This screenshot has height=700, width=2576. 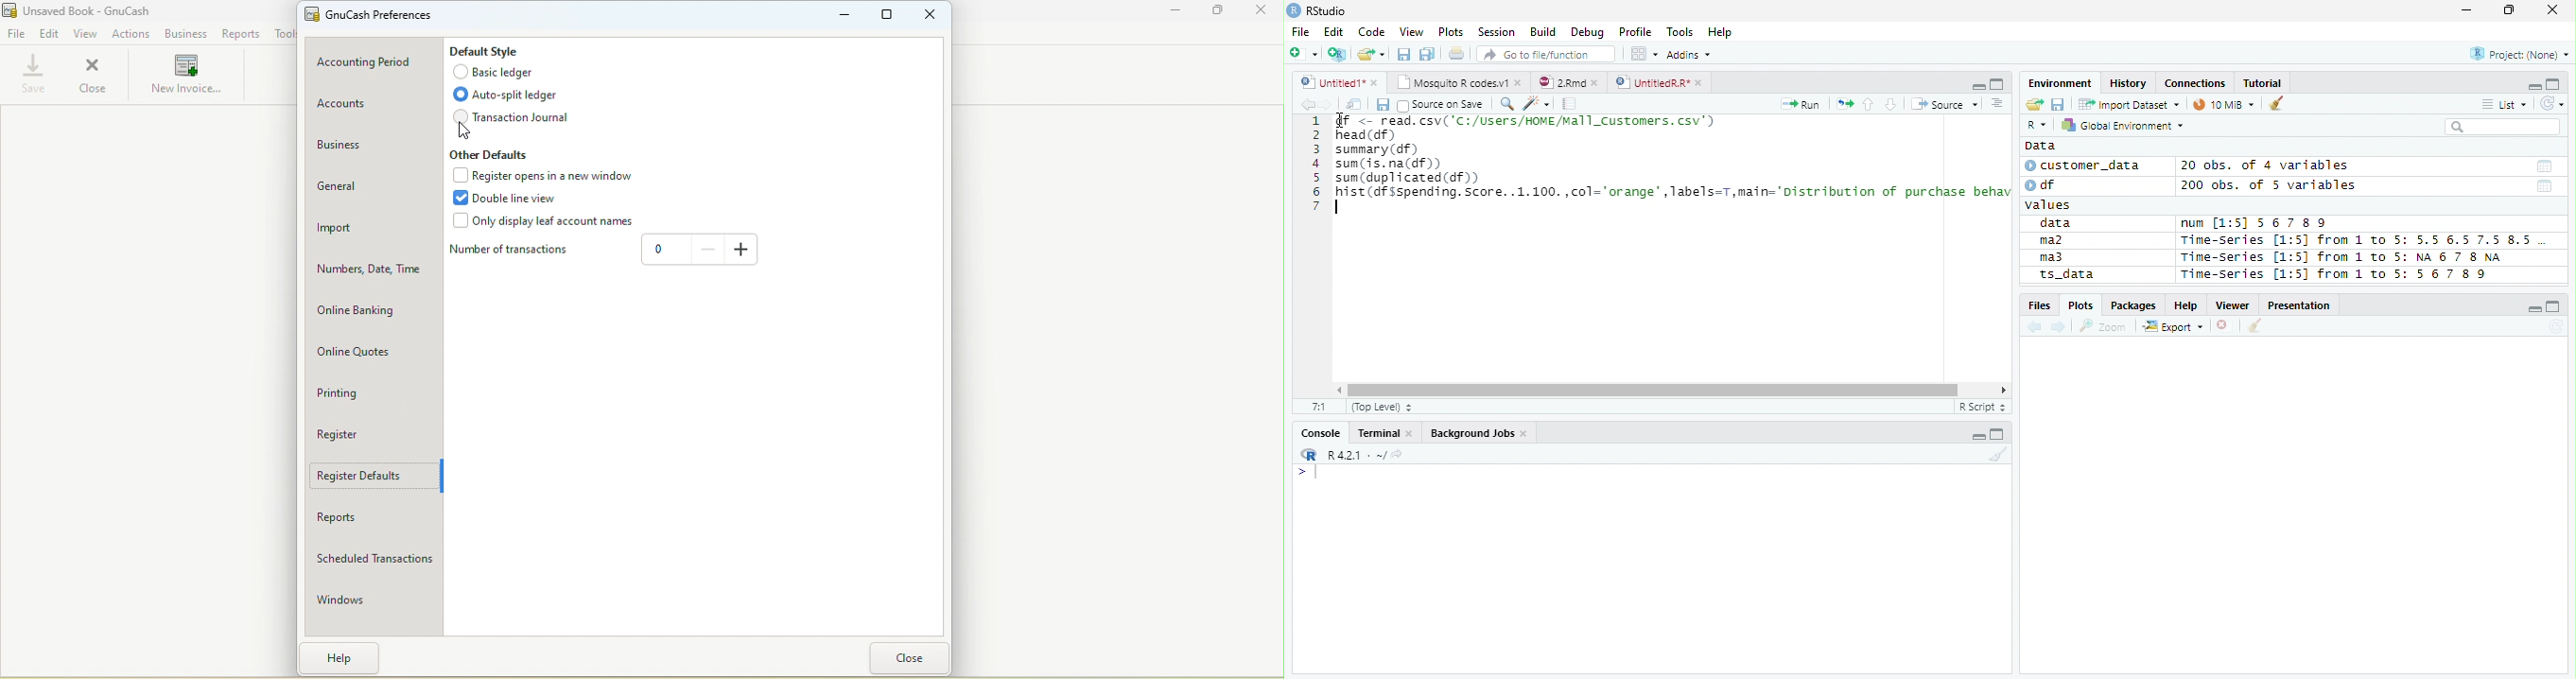 I want to click on 200 obs. of 5 variables, so click(x=2266, y=187).